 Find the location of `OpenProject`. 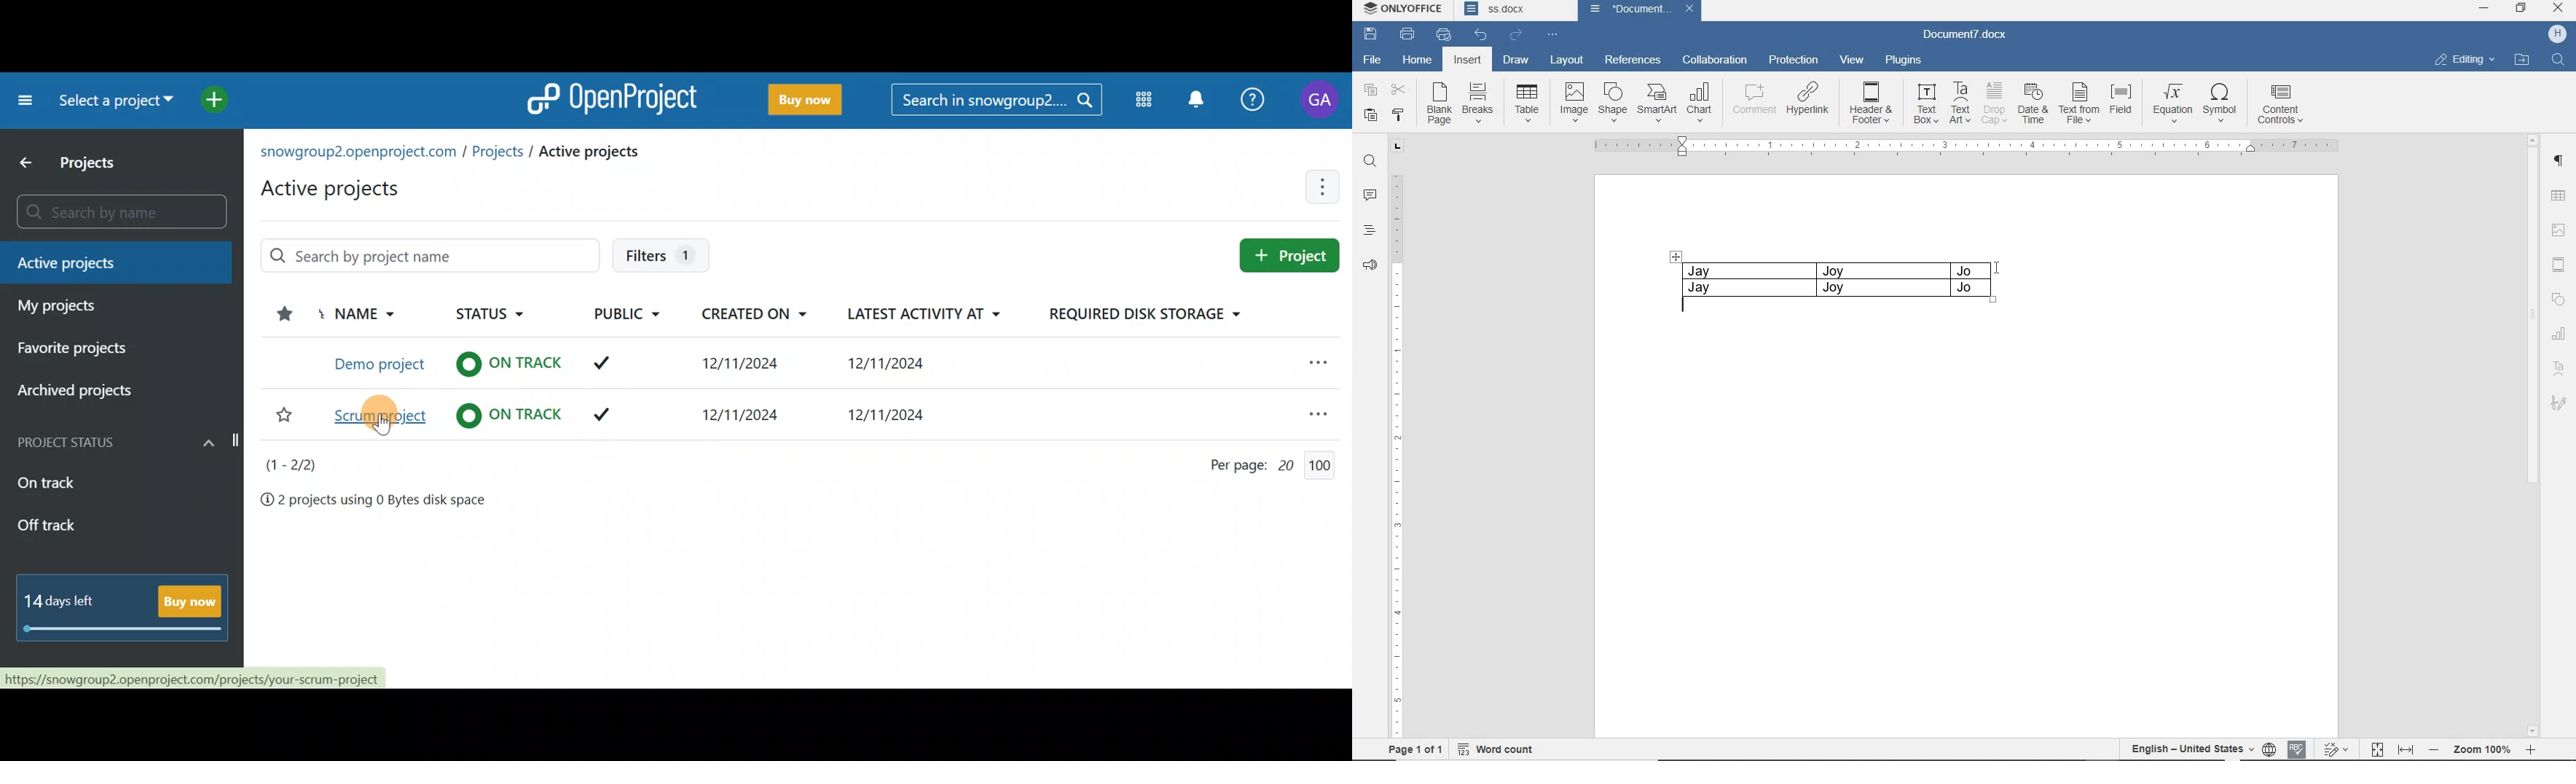

OpenProject is located at coordinates (616, 97).